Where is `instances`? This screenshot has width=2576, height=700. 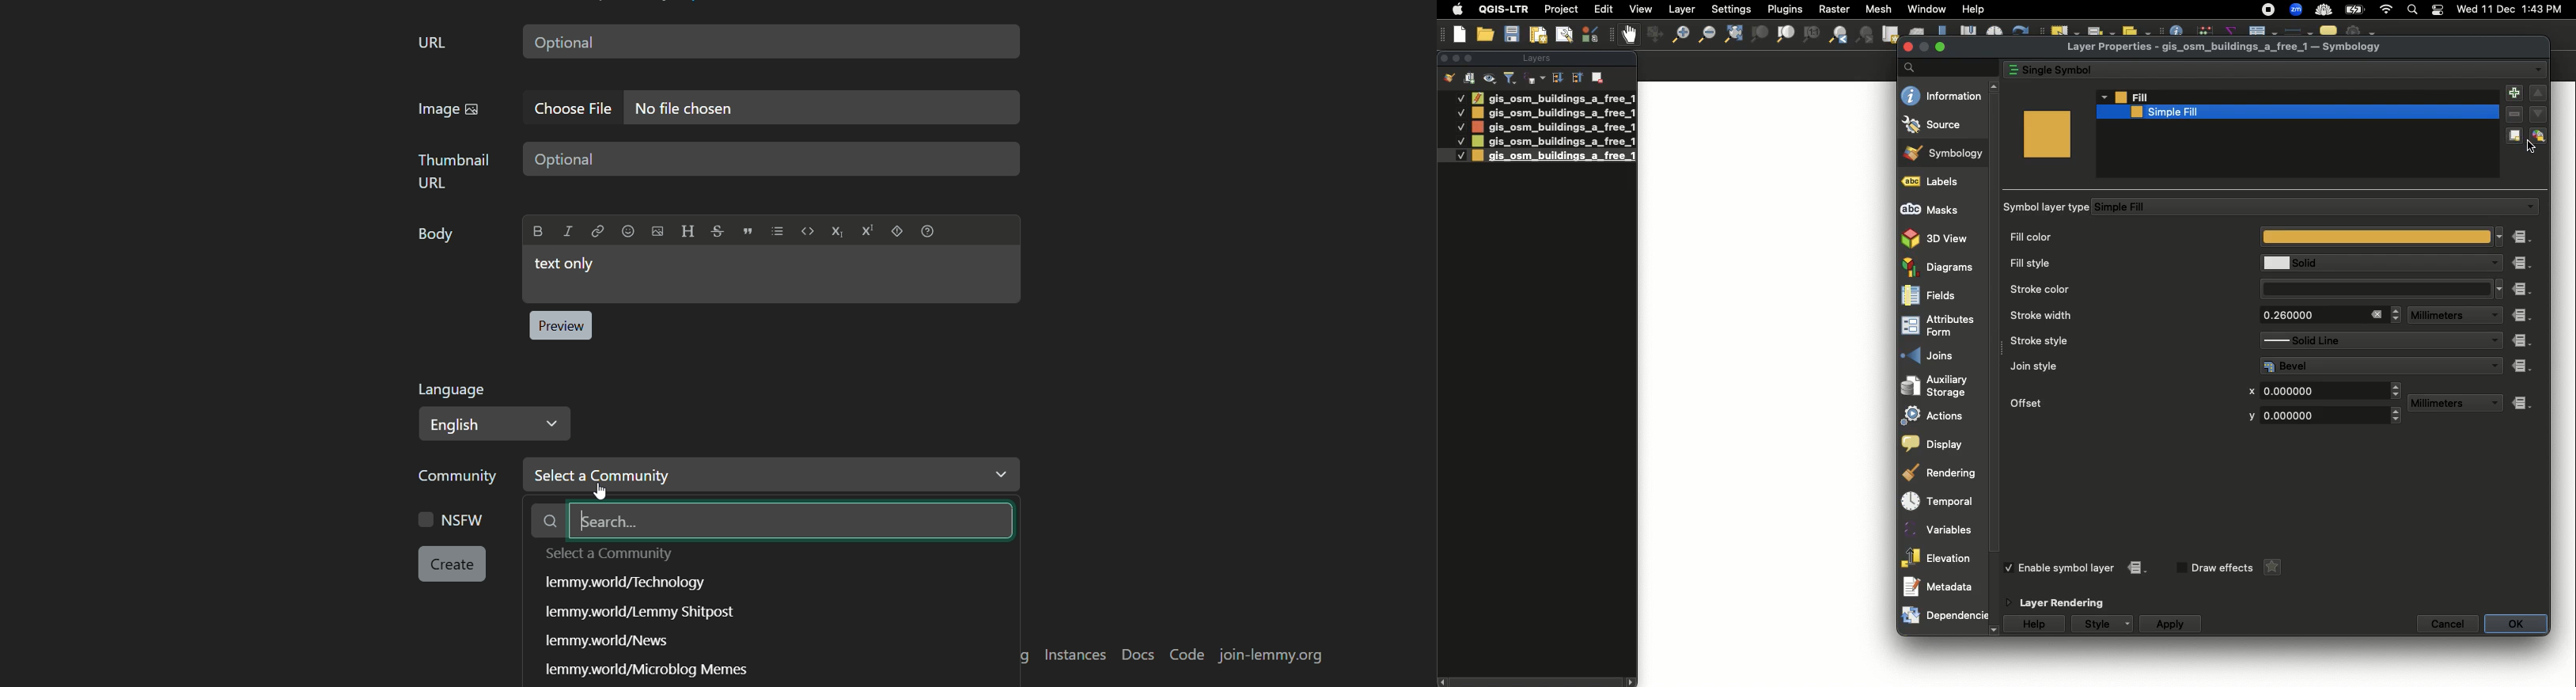 instances is located at coordinates (1074, 654).